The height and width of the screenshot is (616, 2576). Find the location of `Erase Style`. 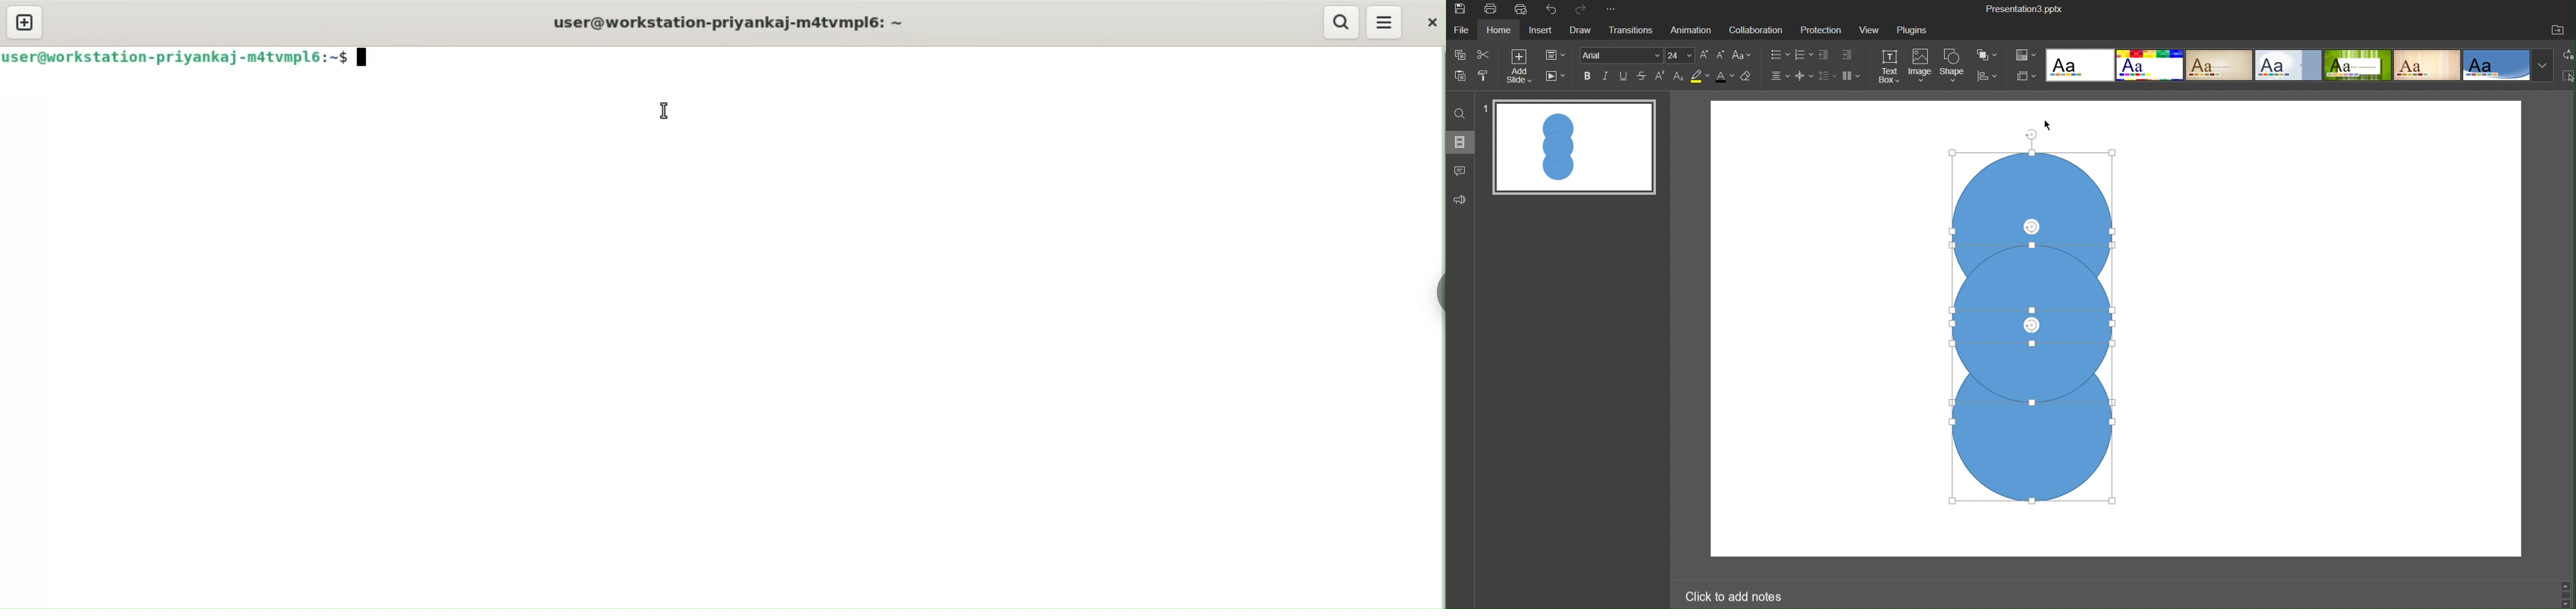

Erase Style is located at coordinates (1749, 78).